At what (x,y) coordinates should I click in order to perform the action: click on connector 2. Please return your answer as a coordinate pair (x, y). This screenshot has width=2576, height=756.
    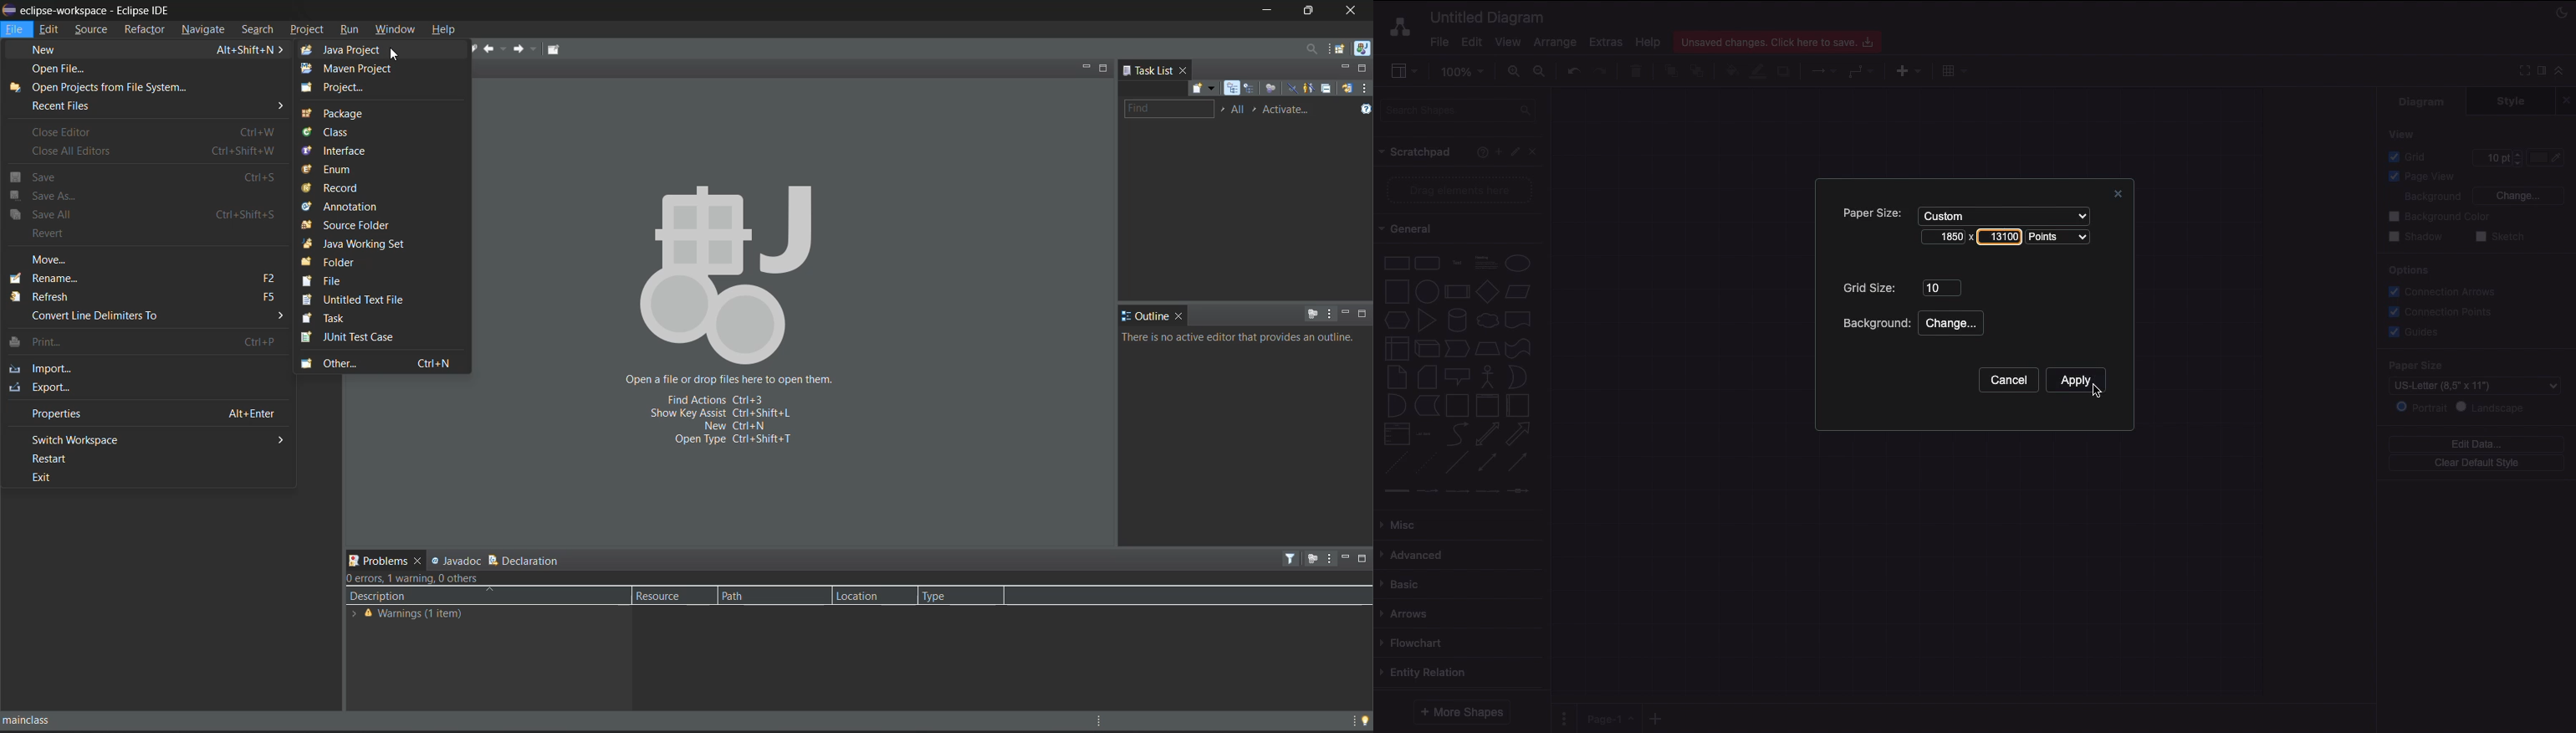
    Looking at the image, I should click on (1427, 491).